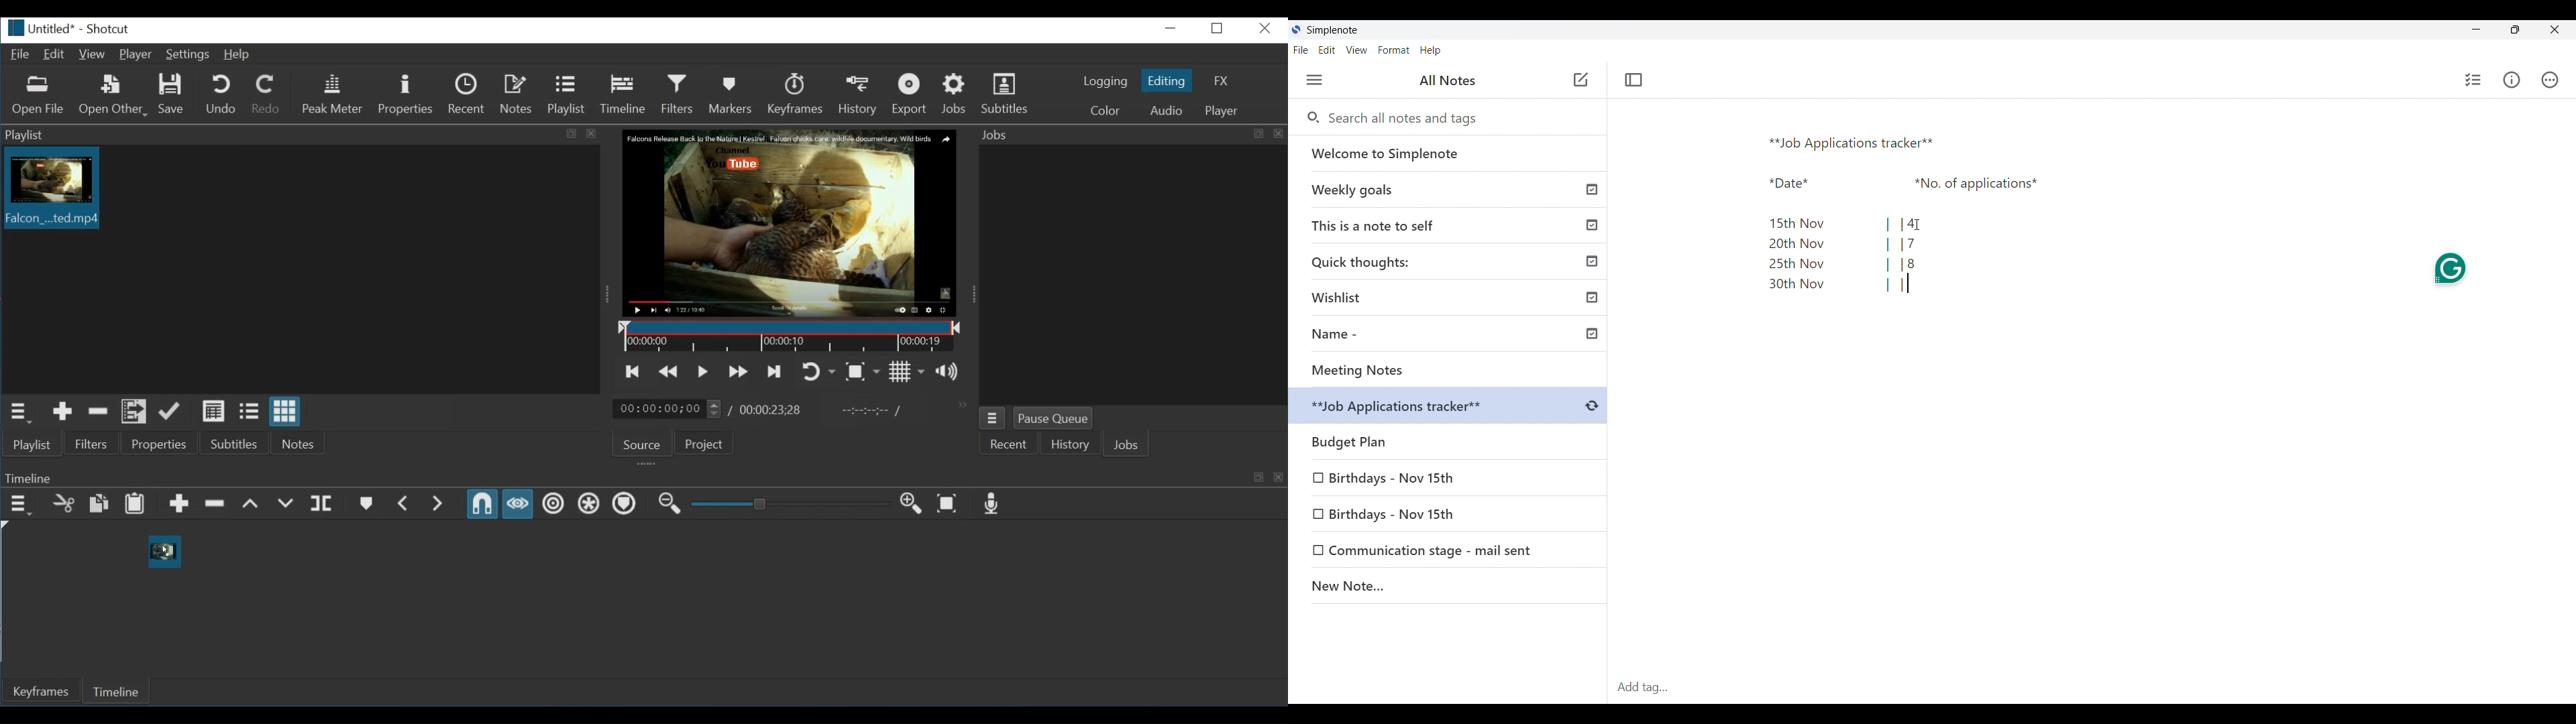 This screenshot has width=2576, height=728. What do you see at coordinates (107, 29) in the screenshot?
I see `Shotcut` at bounding box center [107, 29].